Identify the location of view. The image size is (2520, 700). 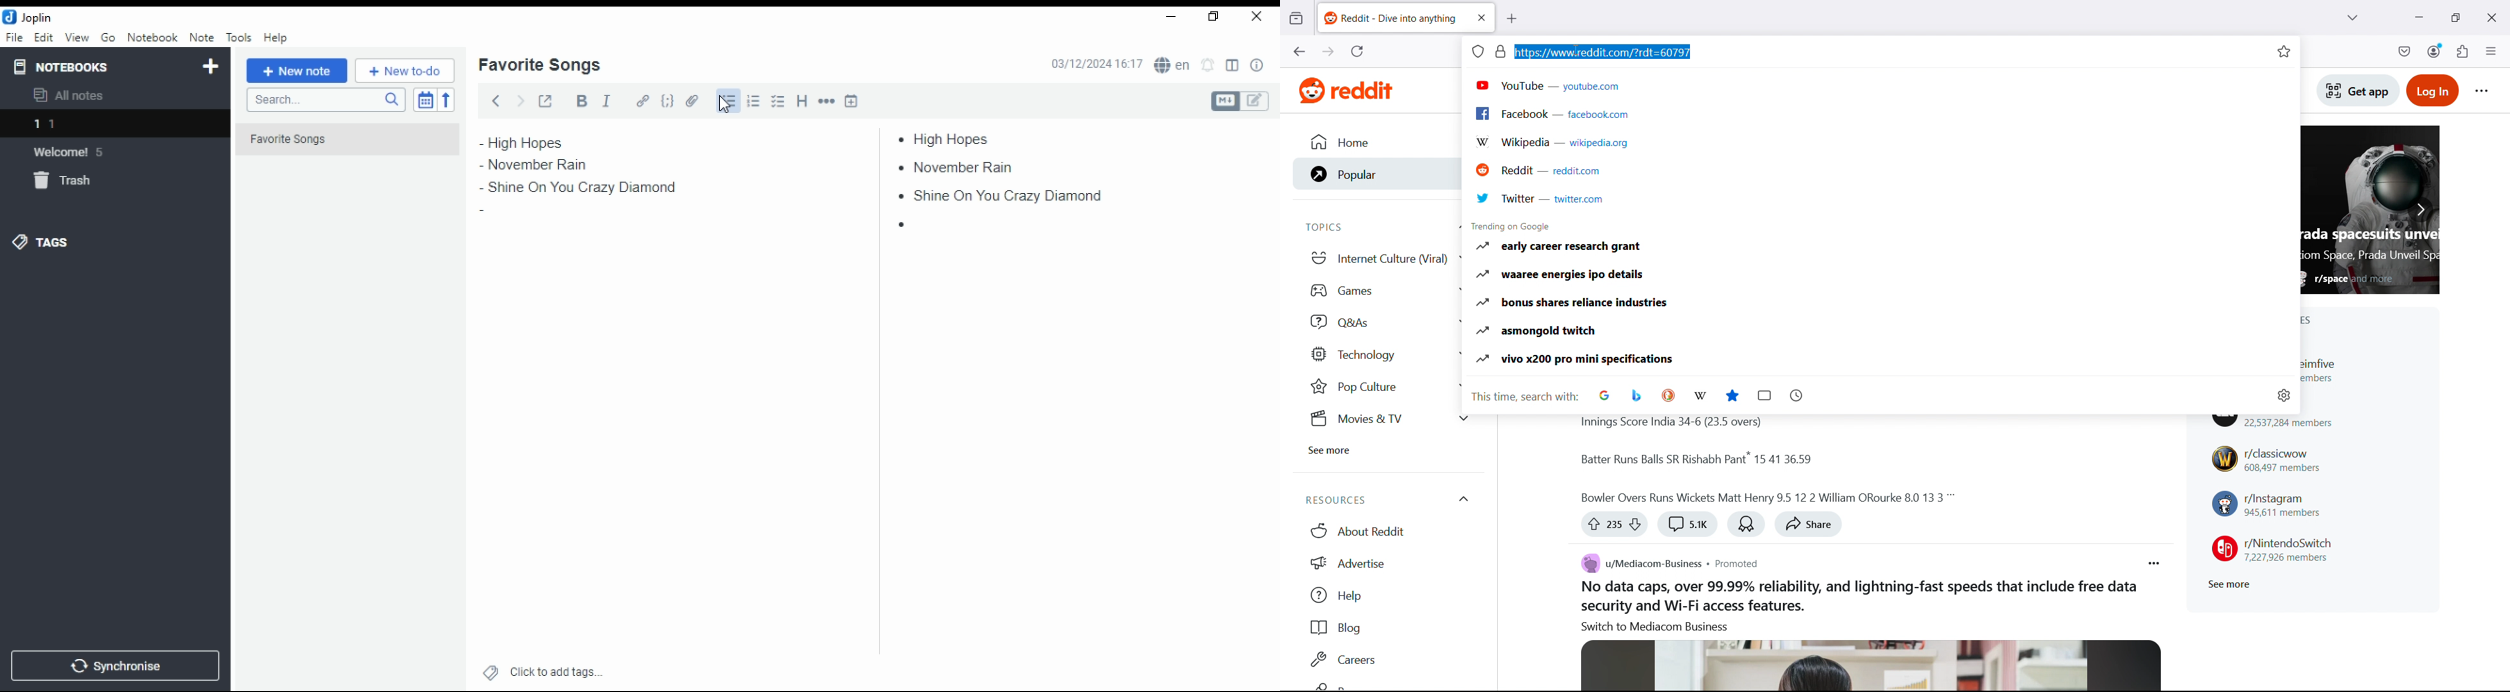
(77, 38).